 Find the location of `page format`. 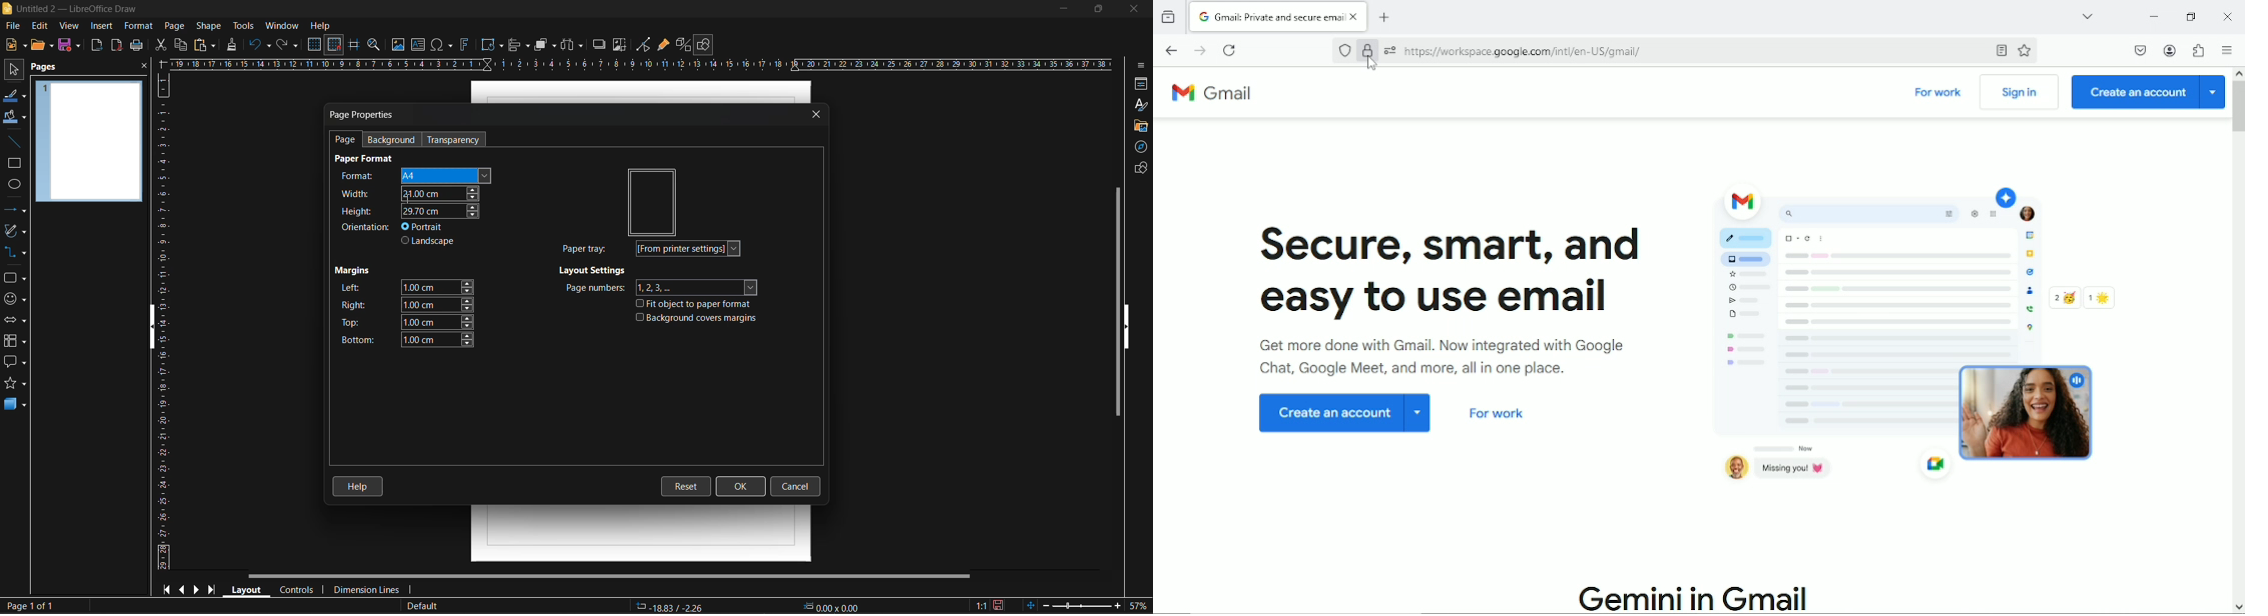

page format is located at coordinates (367, 159).